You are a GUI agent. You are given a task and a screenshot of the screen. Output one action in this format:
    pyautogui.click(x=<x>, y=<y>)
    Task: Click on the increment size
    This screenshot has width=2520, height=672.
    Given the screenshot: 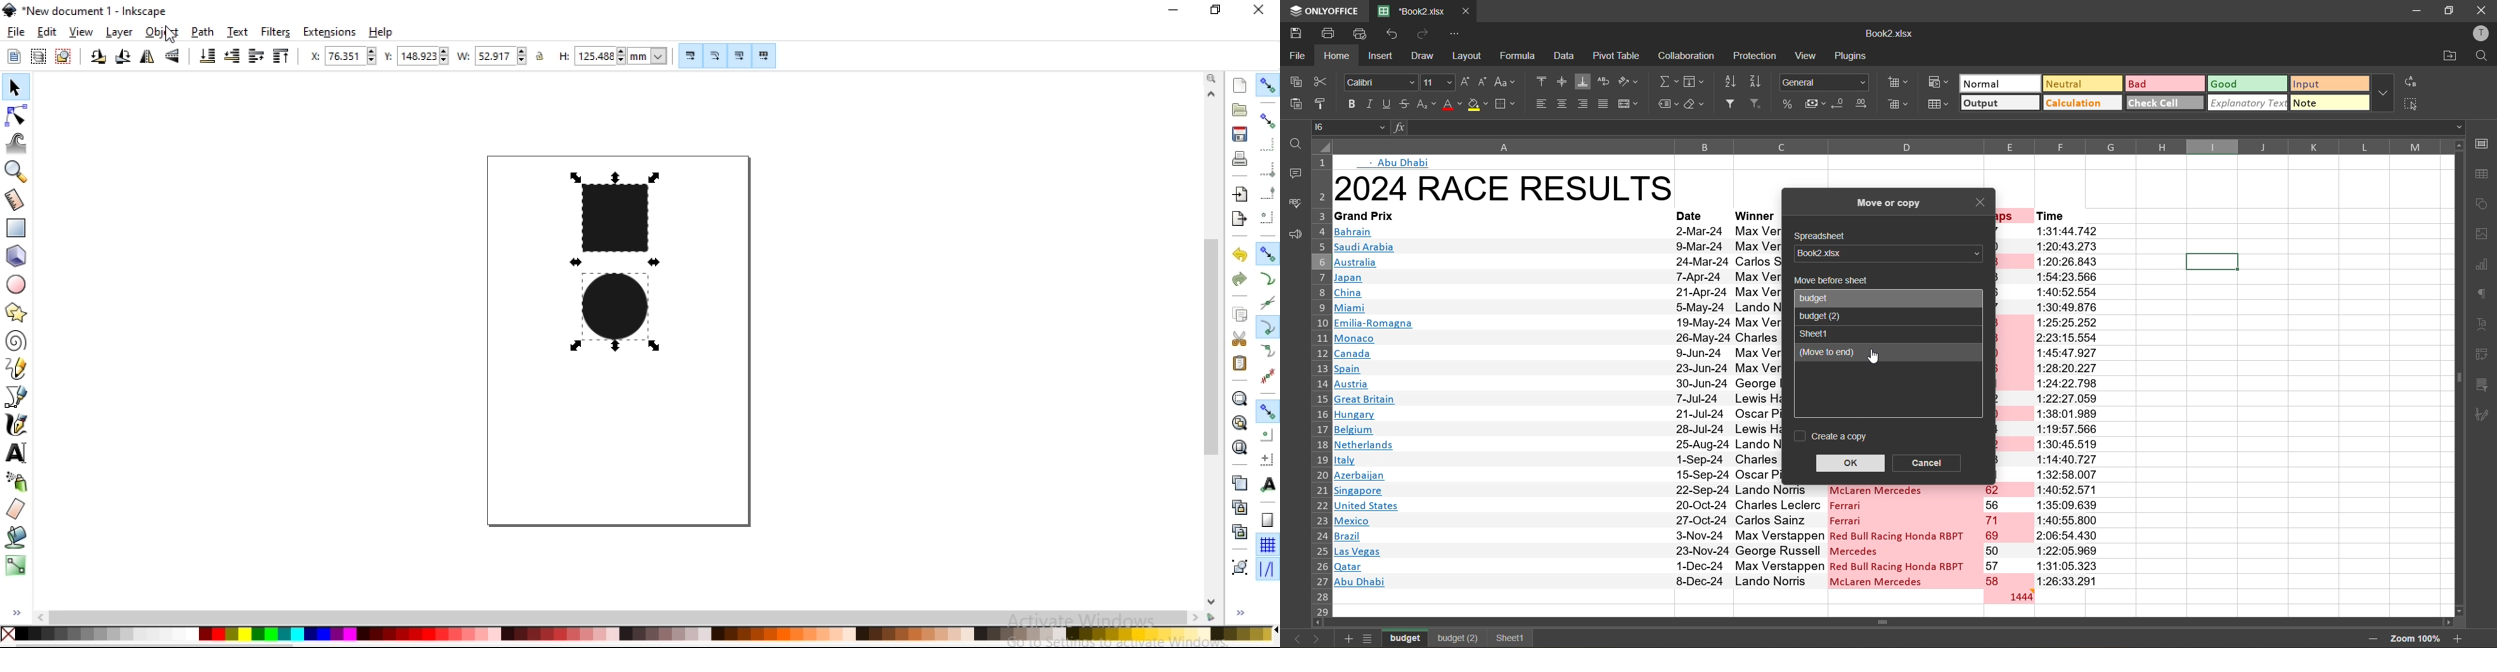 What is the action you would take?
    pyautogui.click(x=1466, y=81)
    